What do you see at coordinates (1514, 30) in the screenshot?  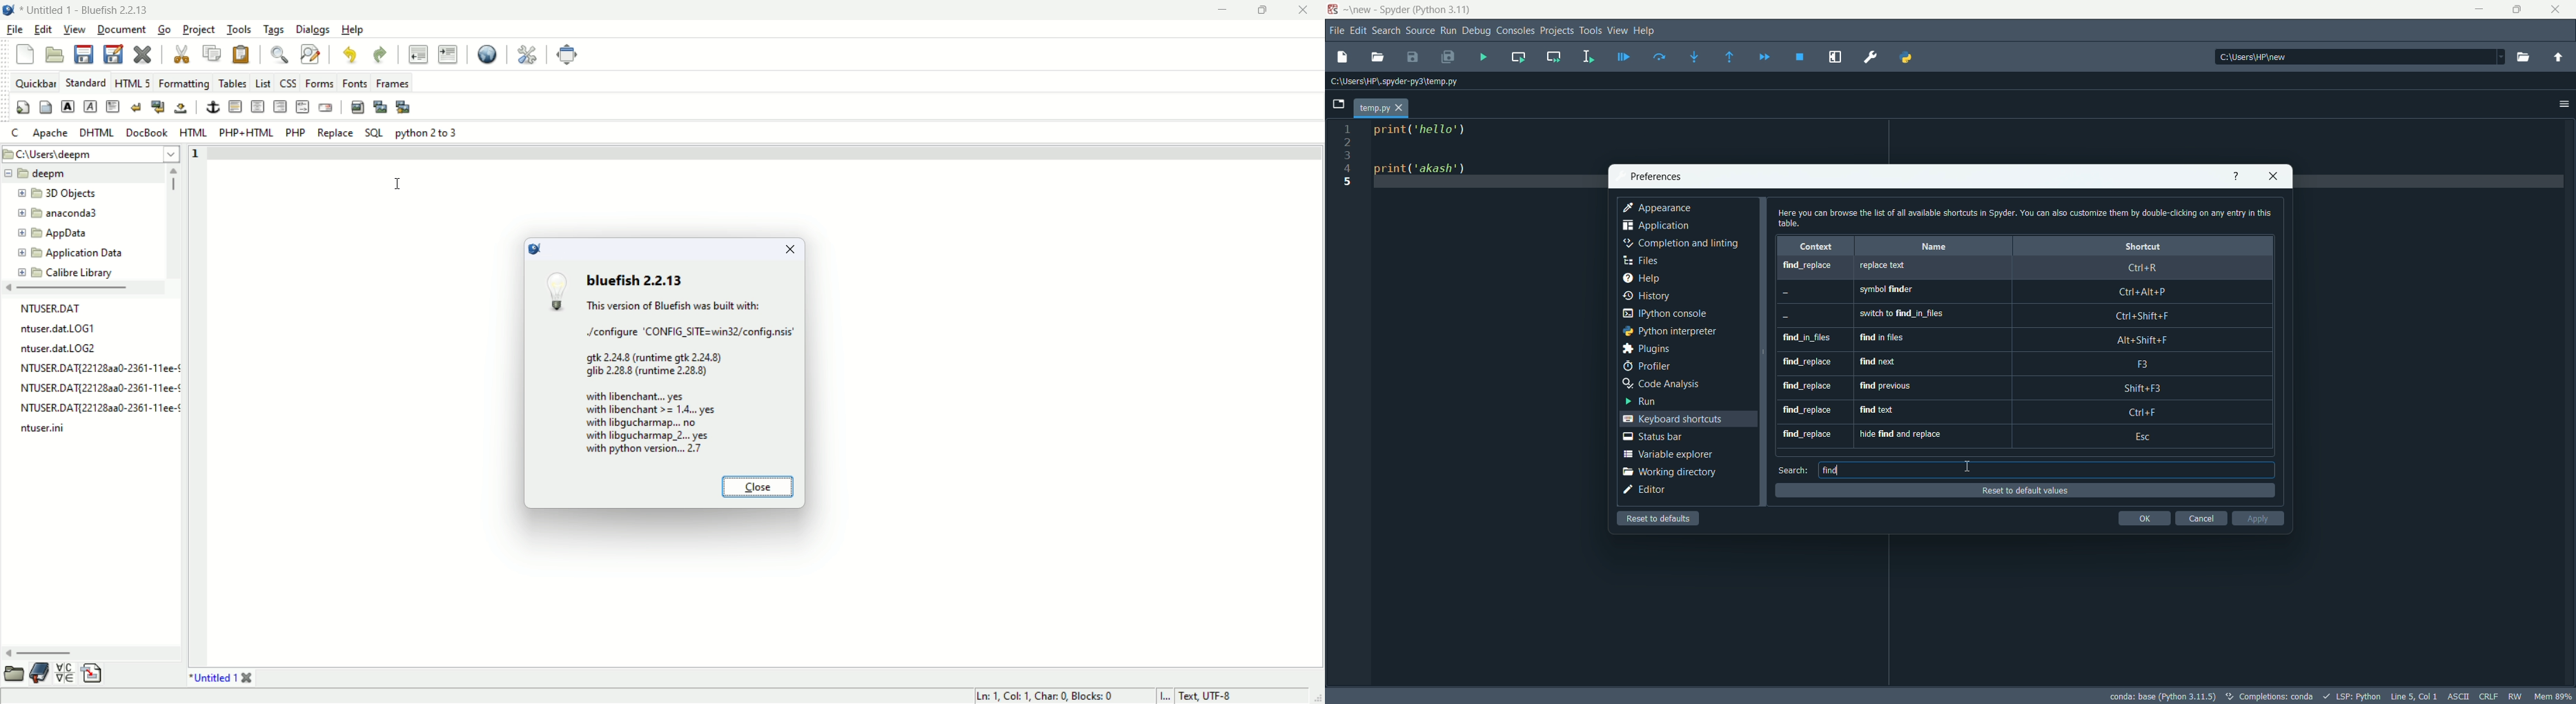 I see `consoles menu` at bounding box center [1514, 30].